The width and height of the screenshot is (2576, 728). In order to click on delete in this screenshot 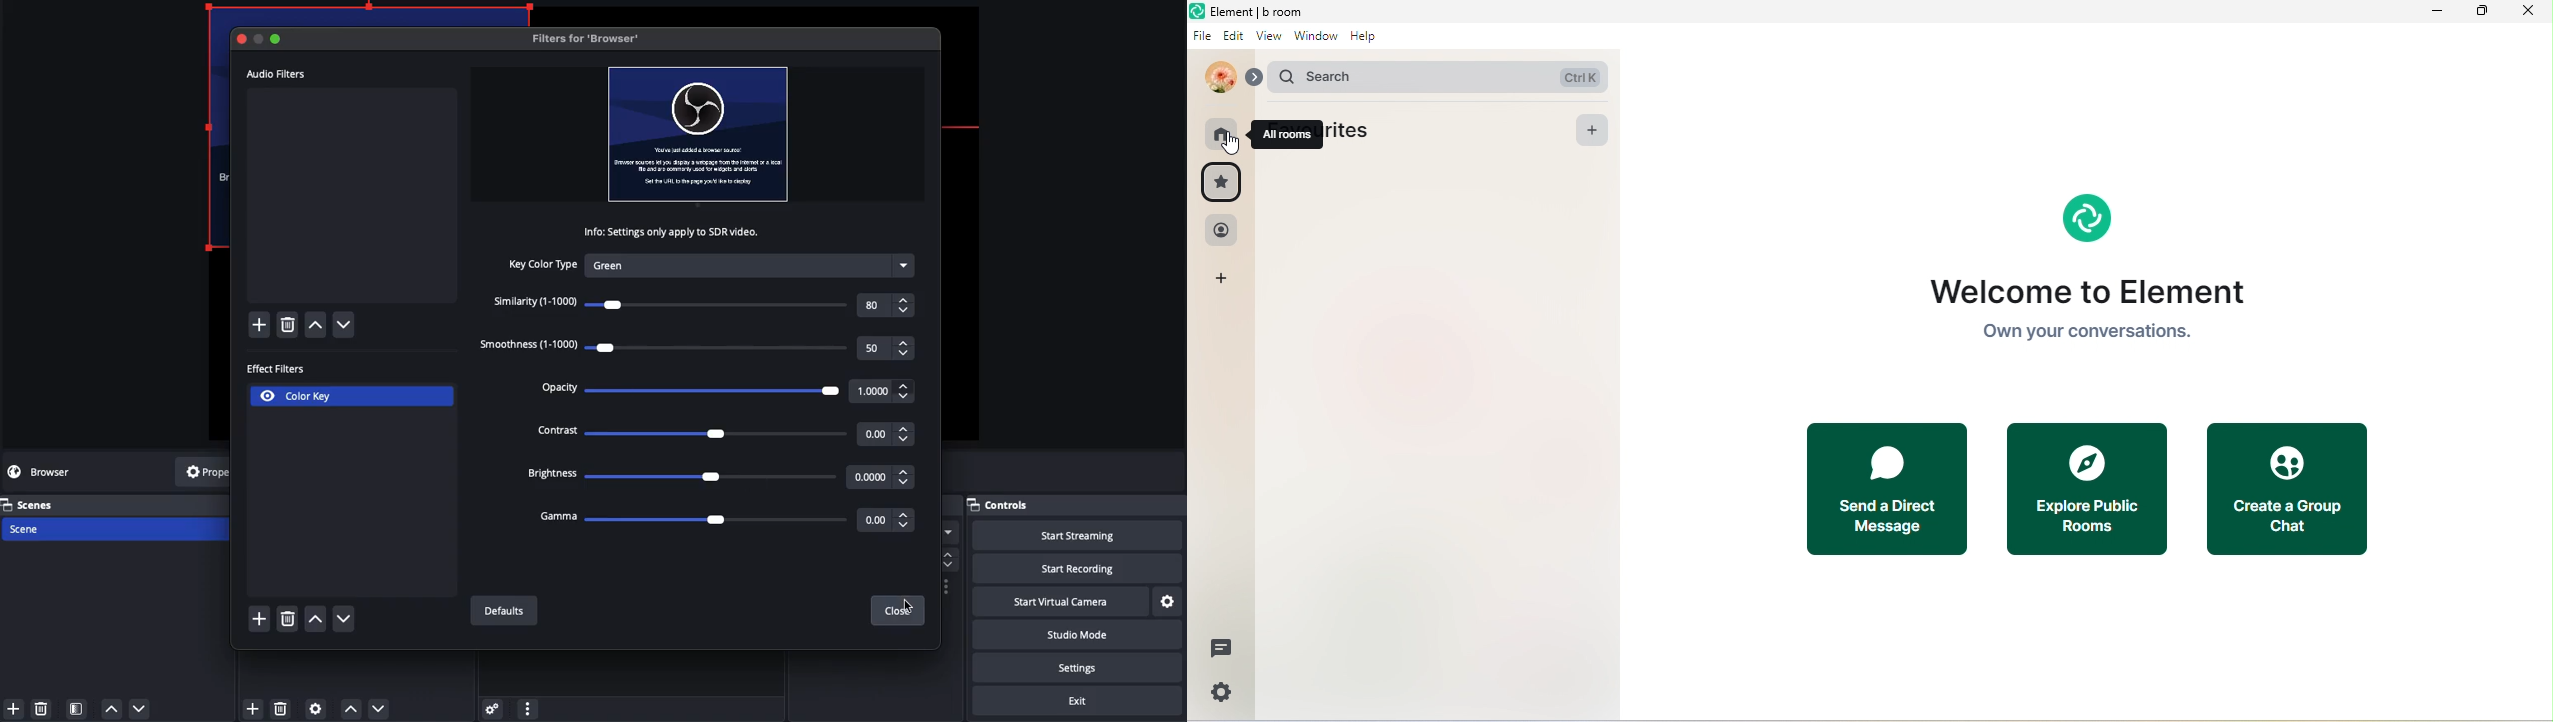, I will do `click(287, 325)`.